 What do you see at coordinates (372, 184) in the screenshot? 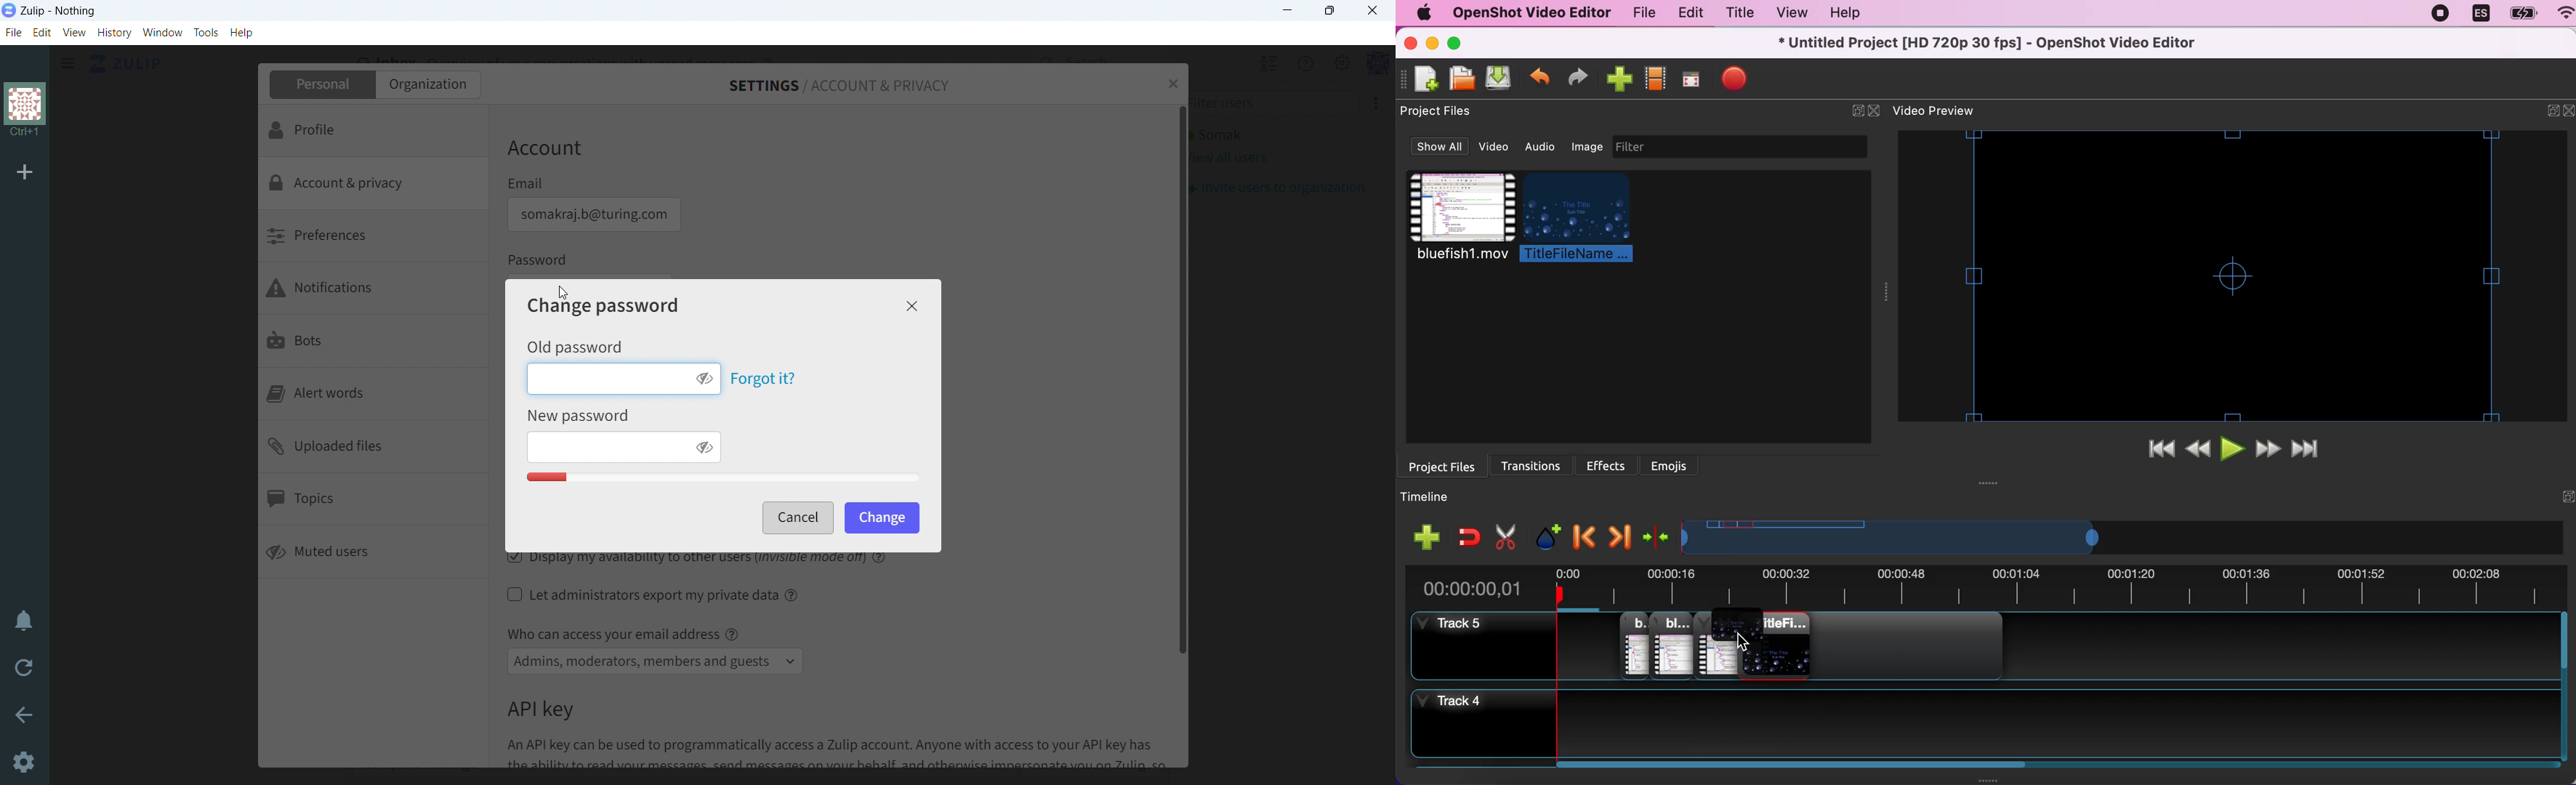
I see `account & privacy selected` at bounding box center [372, 184].